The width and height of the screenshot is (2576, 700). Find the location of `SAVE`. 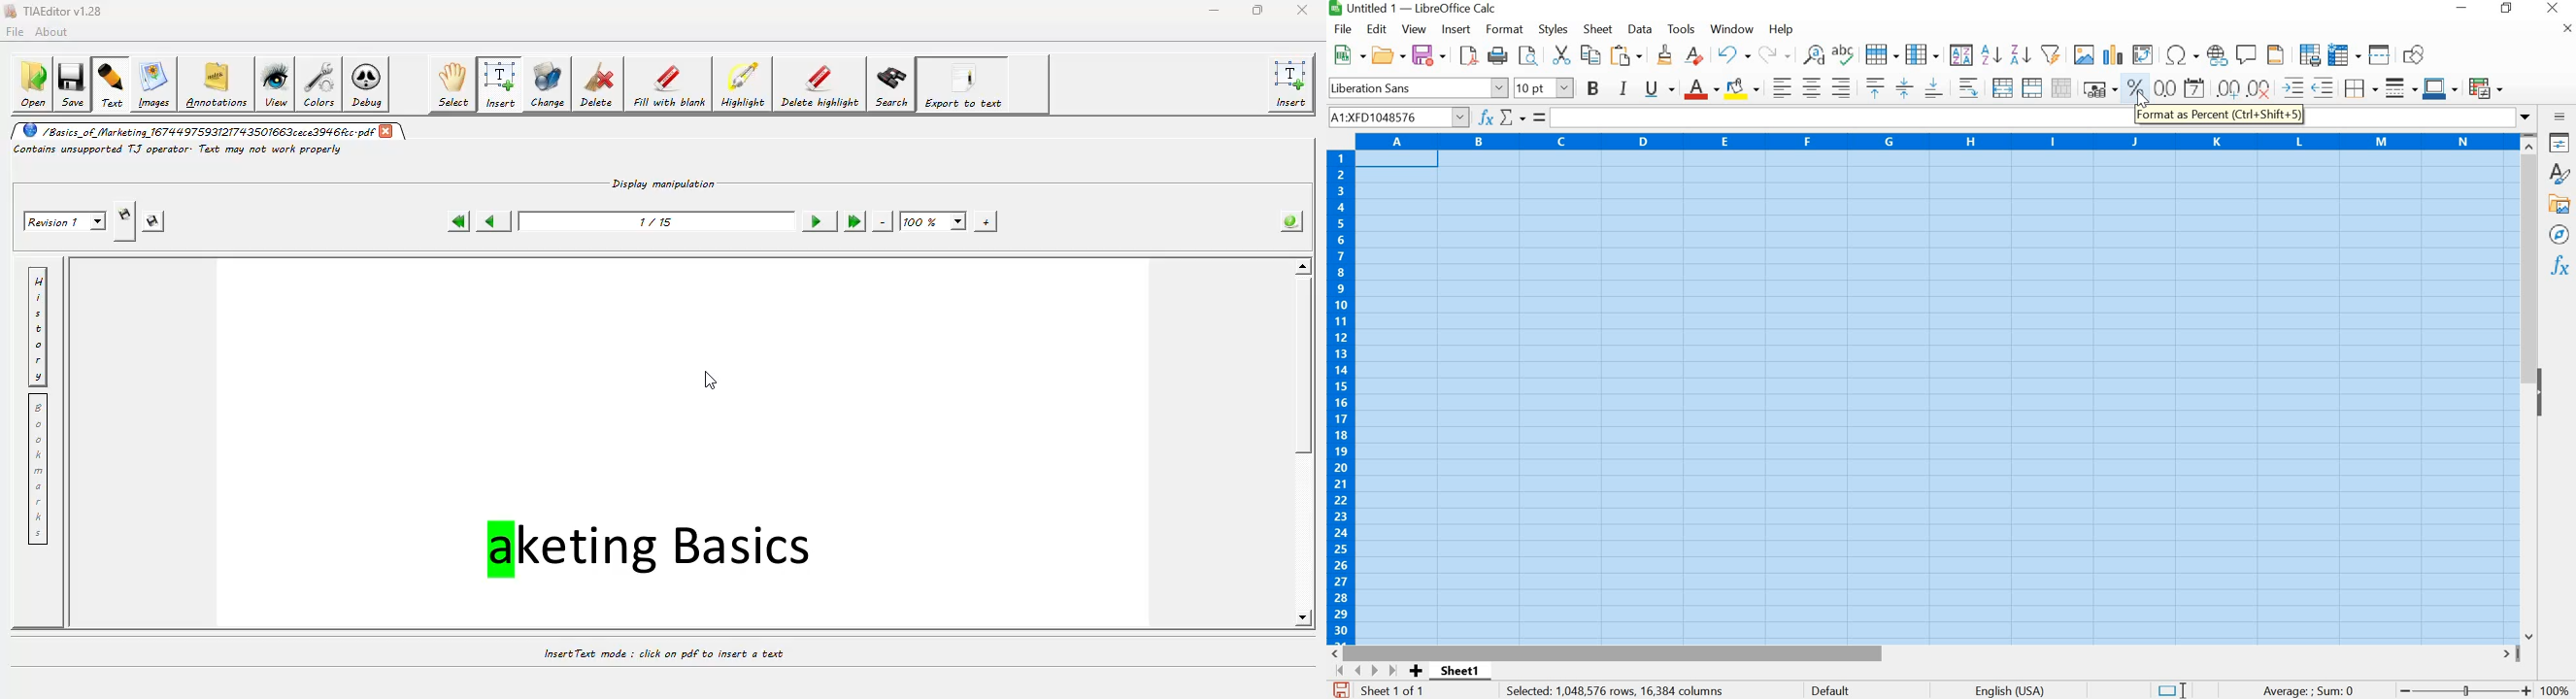

SAVE is located at coordinates (1341, 689).